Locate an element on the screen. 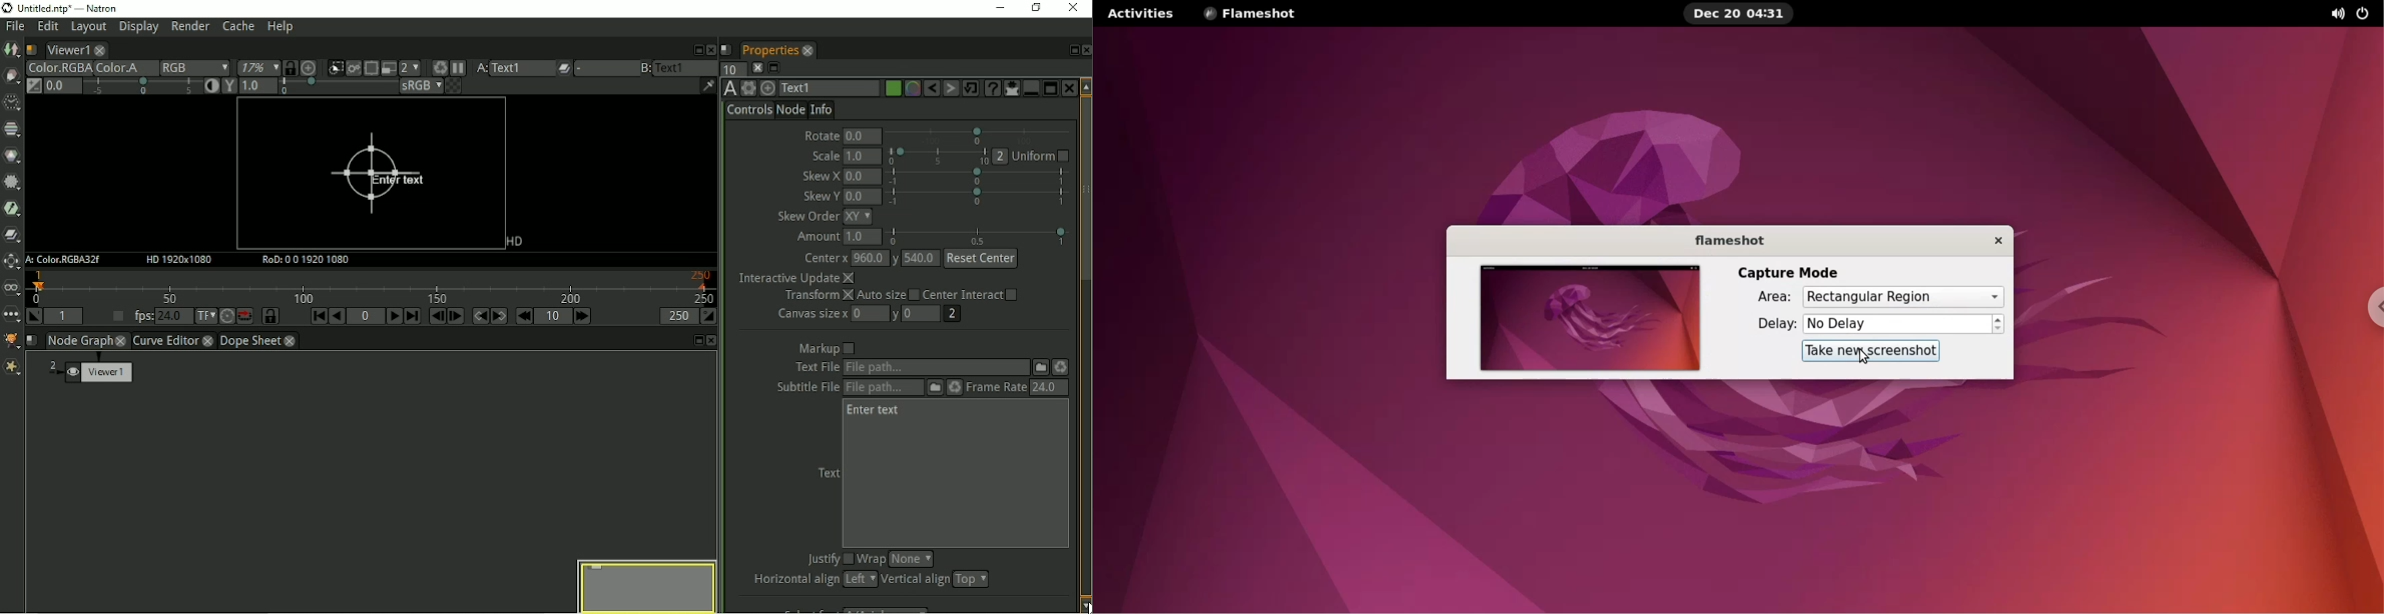 This screenshot has height=616, width=2408. Overlay color is located at coordinates (912, 87).